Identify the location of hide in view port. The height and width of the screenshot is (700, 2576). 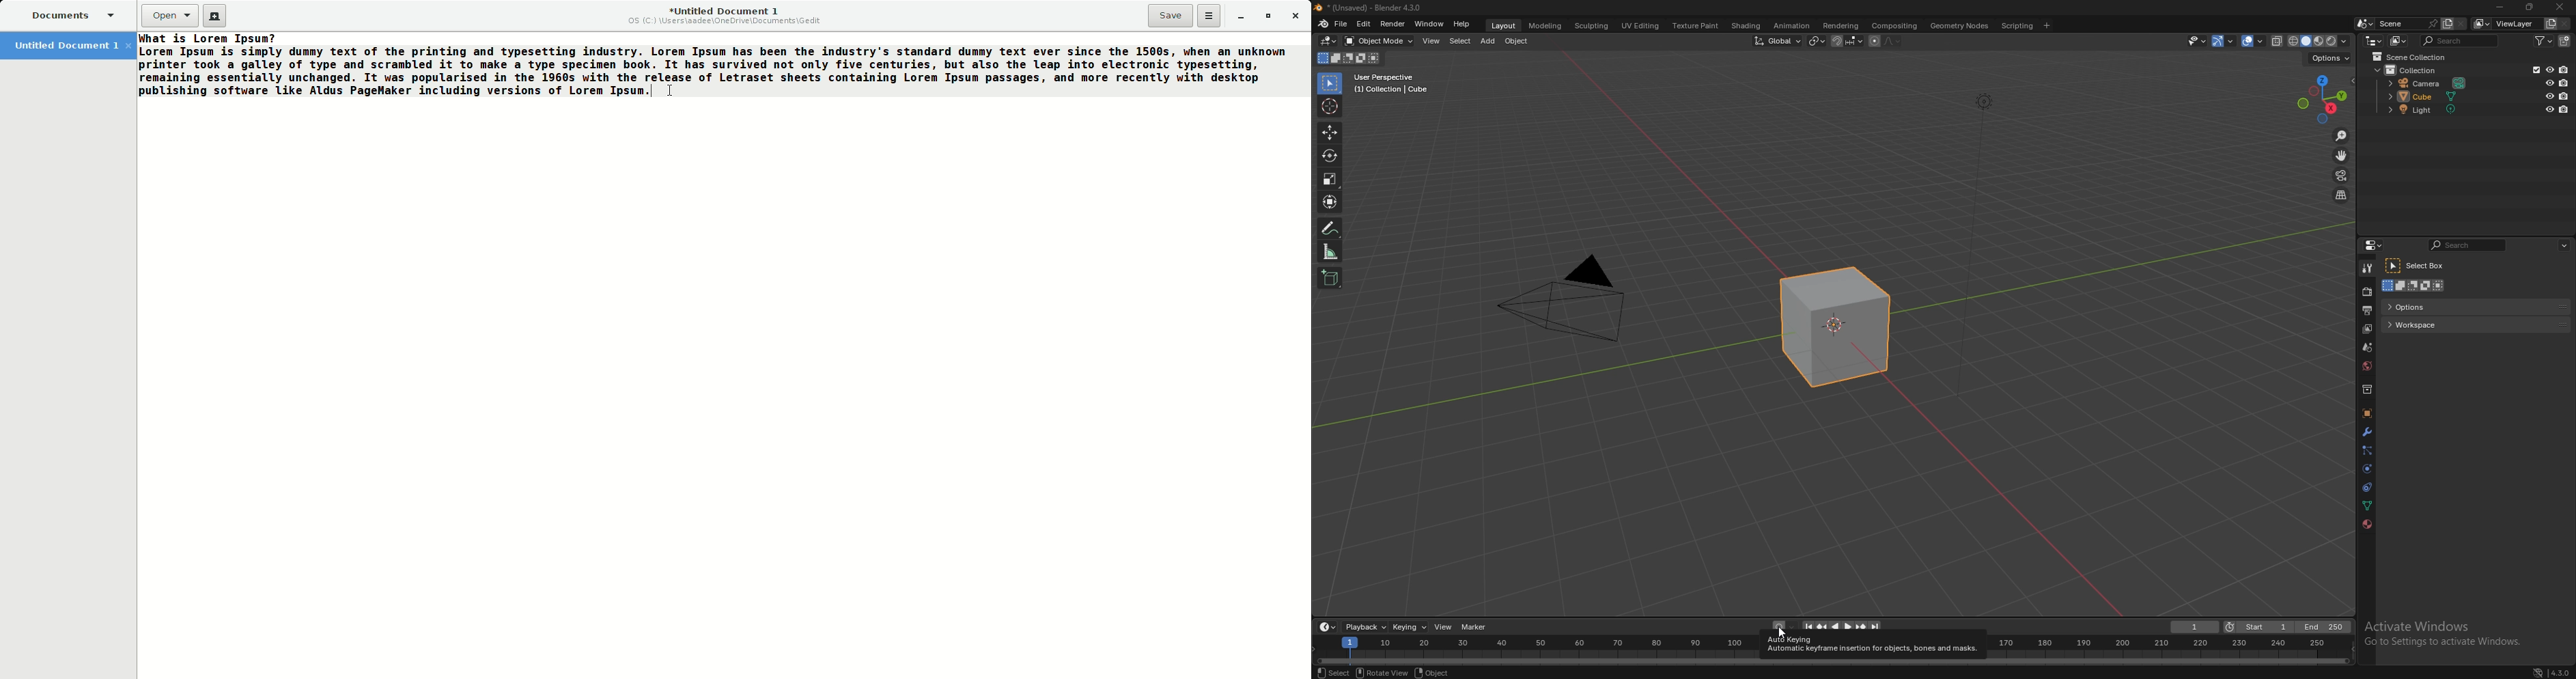
(2550, 109).